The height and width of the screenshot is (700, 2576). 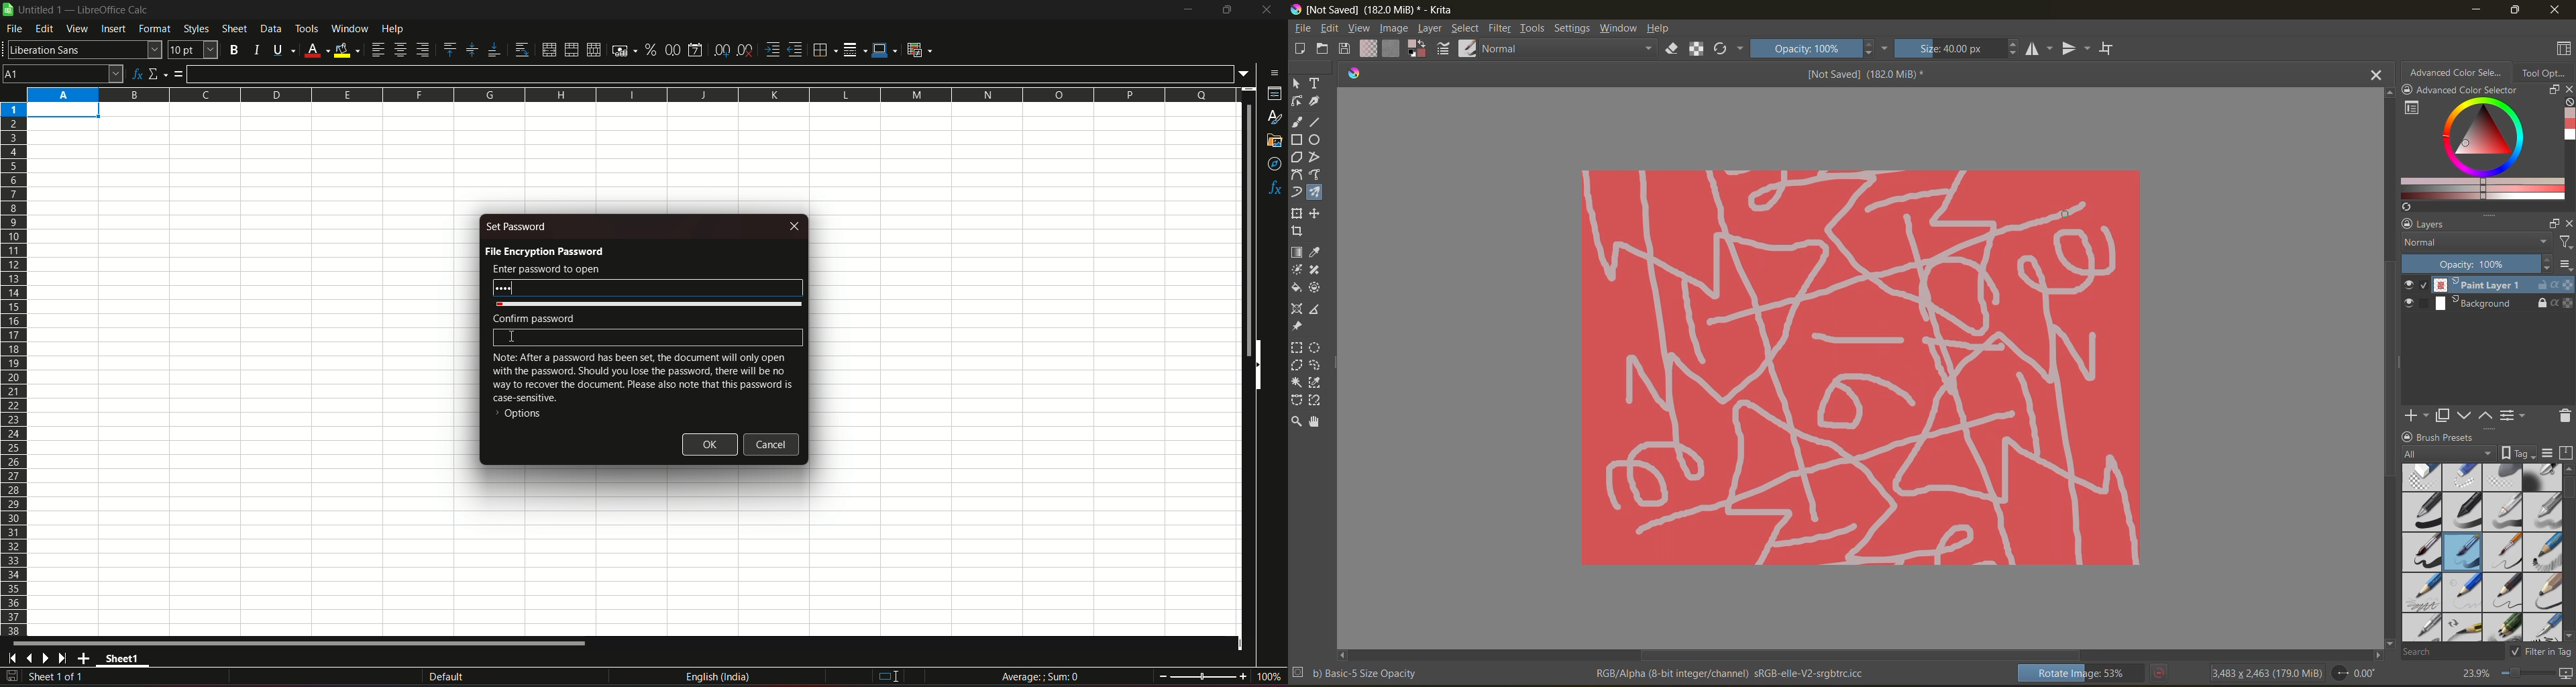 I want to click on float docker, so click(x=2553, y=223).